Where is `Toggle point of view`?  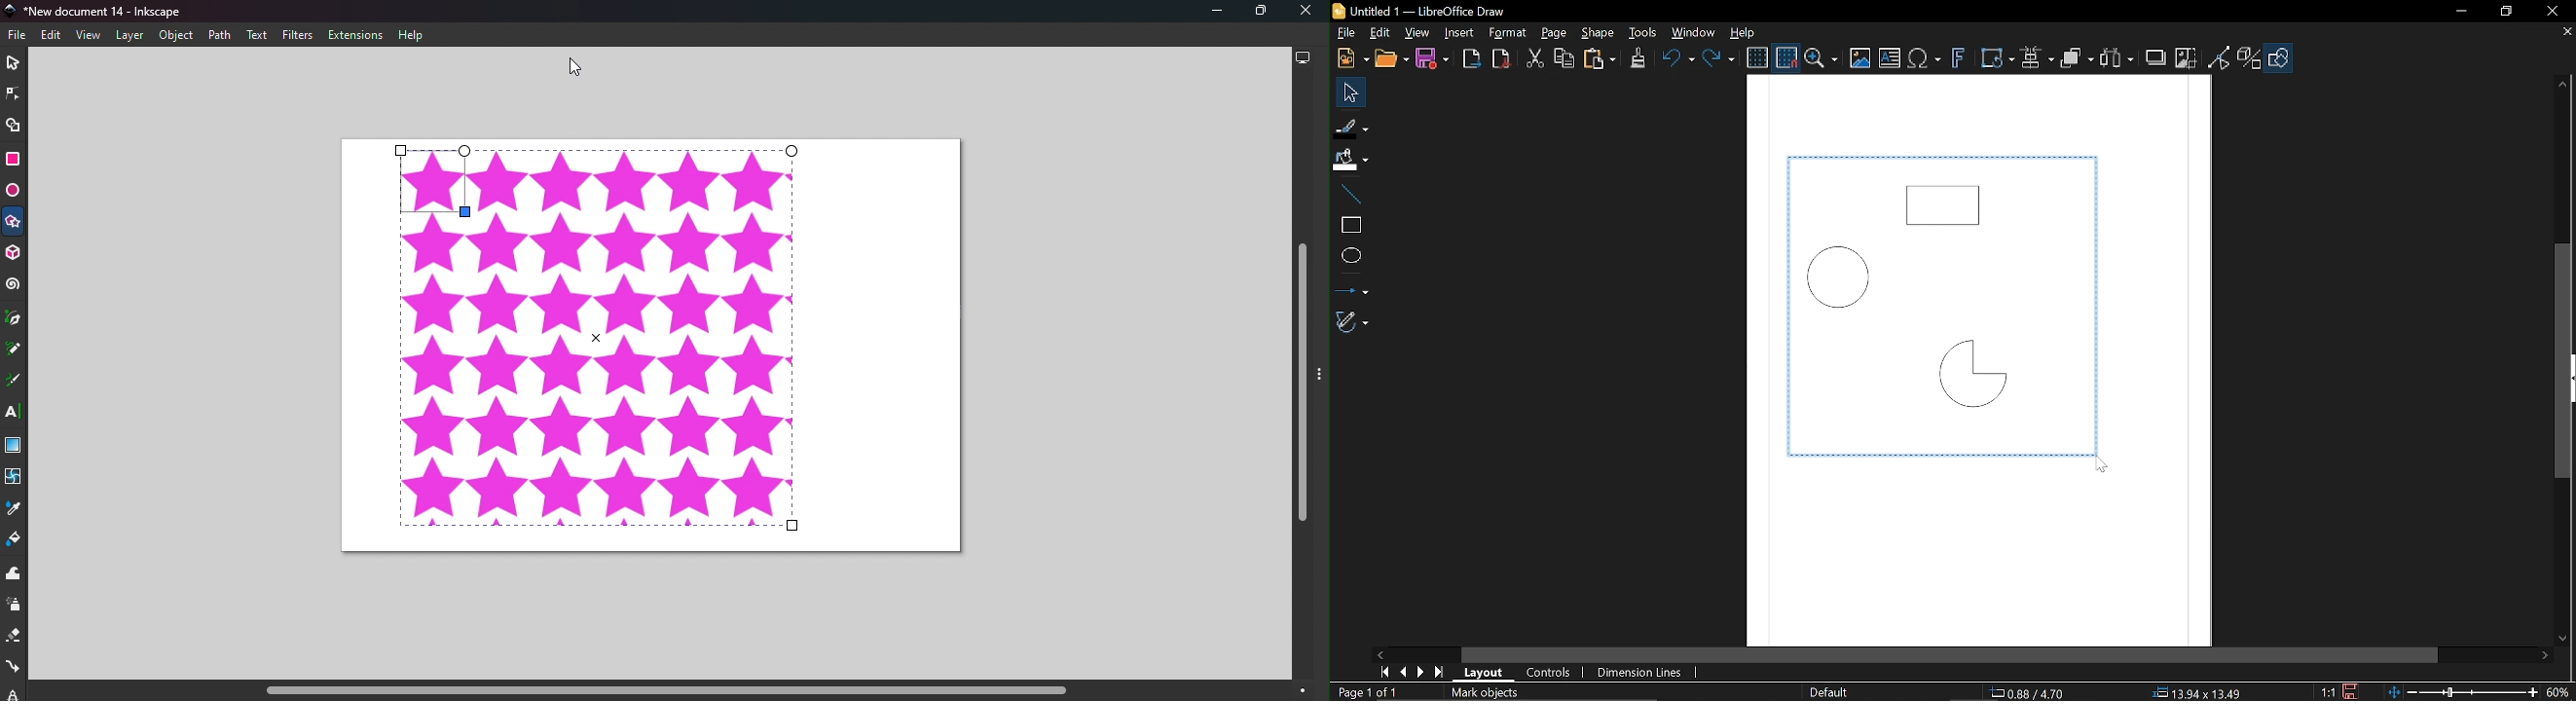 Toggle point of view is located at coordinates (2219, 57).